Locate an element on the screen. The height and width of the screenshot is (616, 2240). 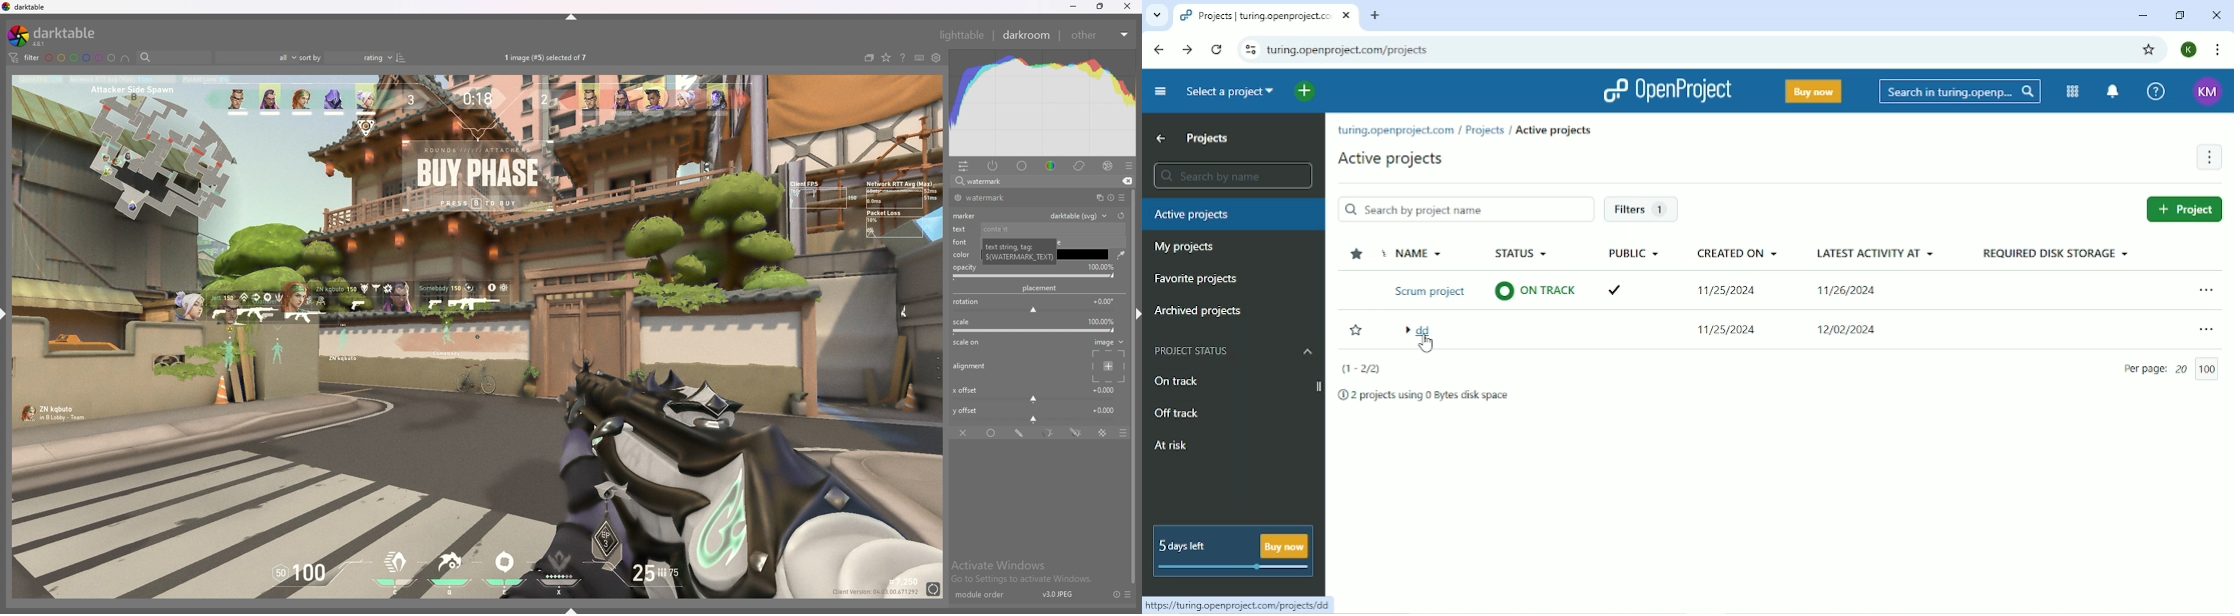
notification is located at coordinates (2114, 92).